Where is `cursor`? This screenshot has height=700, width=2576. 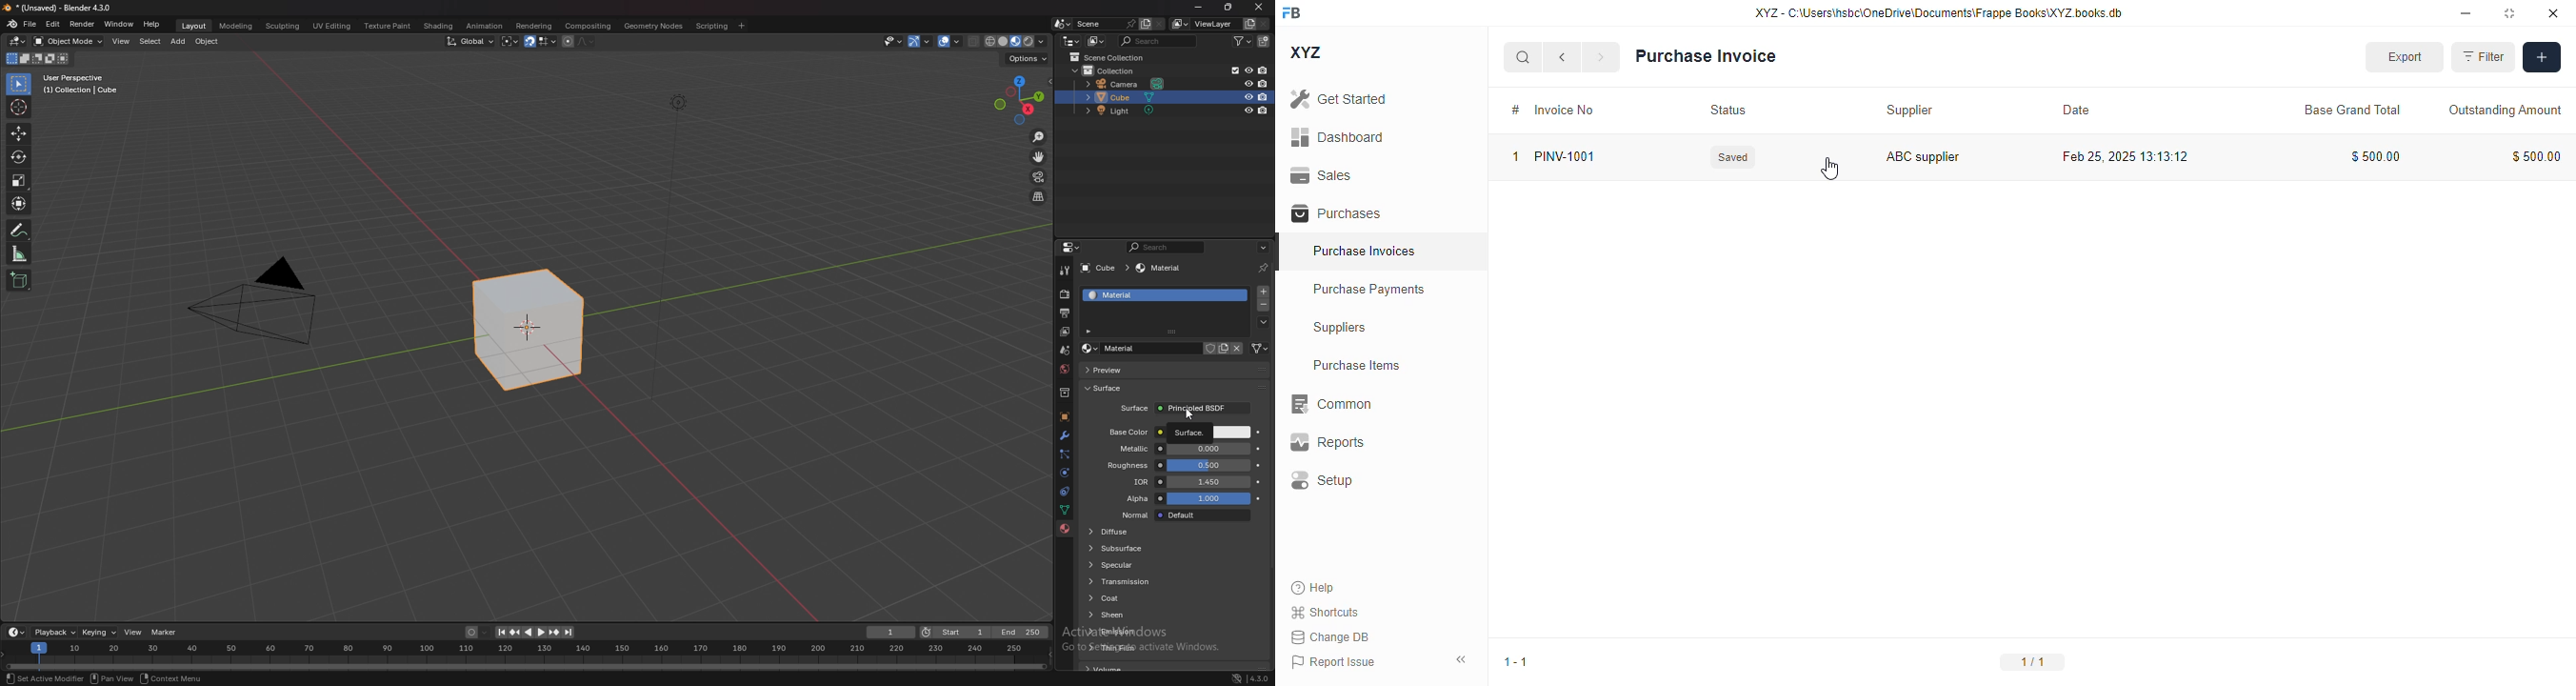
cursor is located at coordinates (1830, 169).